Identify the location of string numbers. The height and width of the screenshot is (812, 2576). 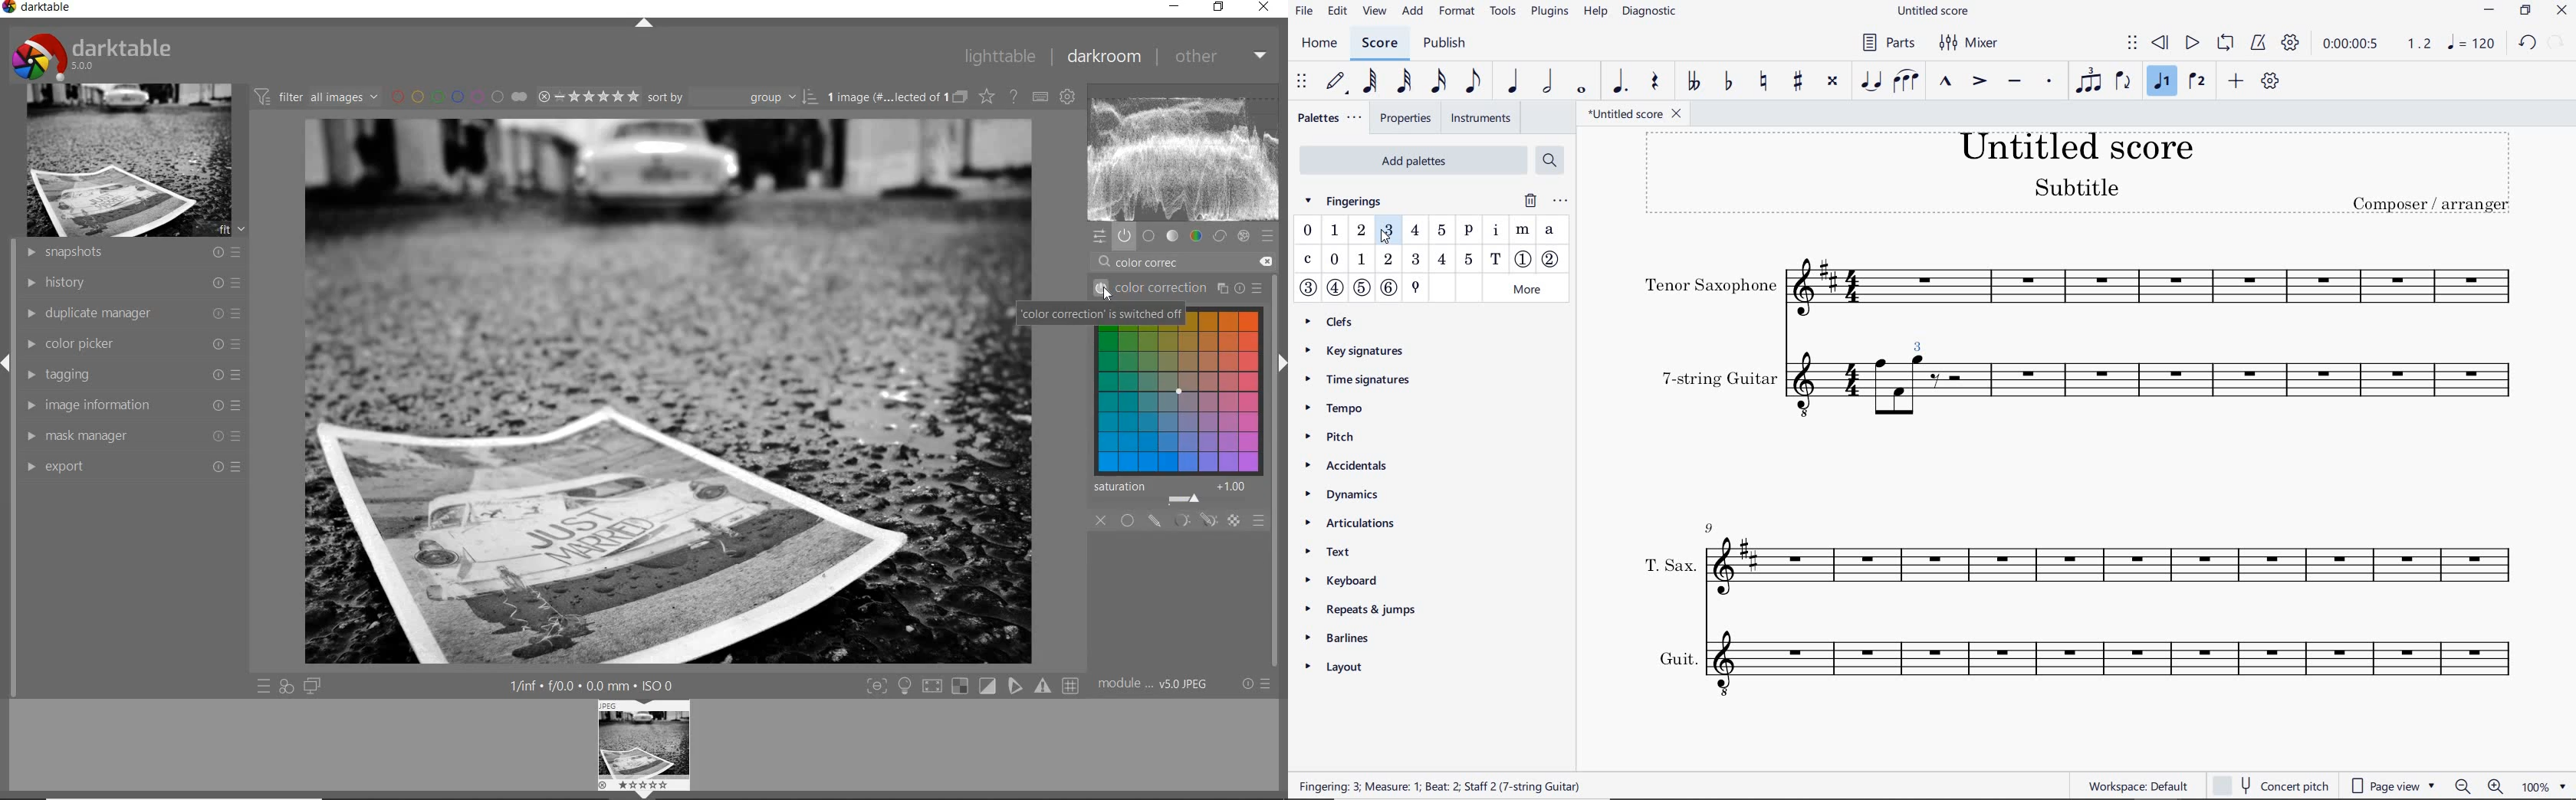
(1349, 292).